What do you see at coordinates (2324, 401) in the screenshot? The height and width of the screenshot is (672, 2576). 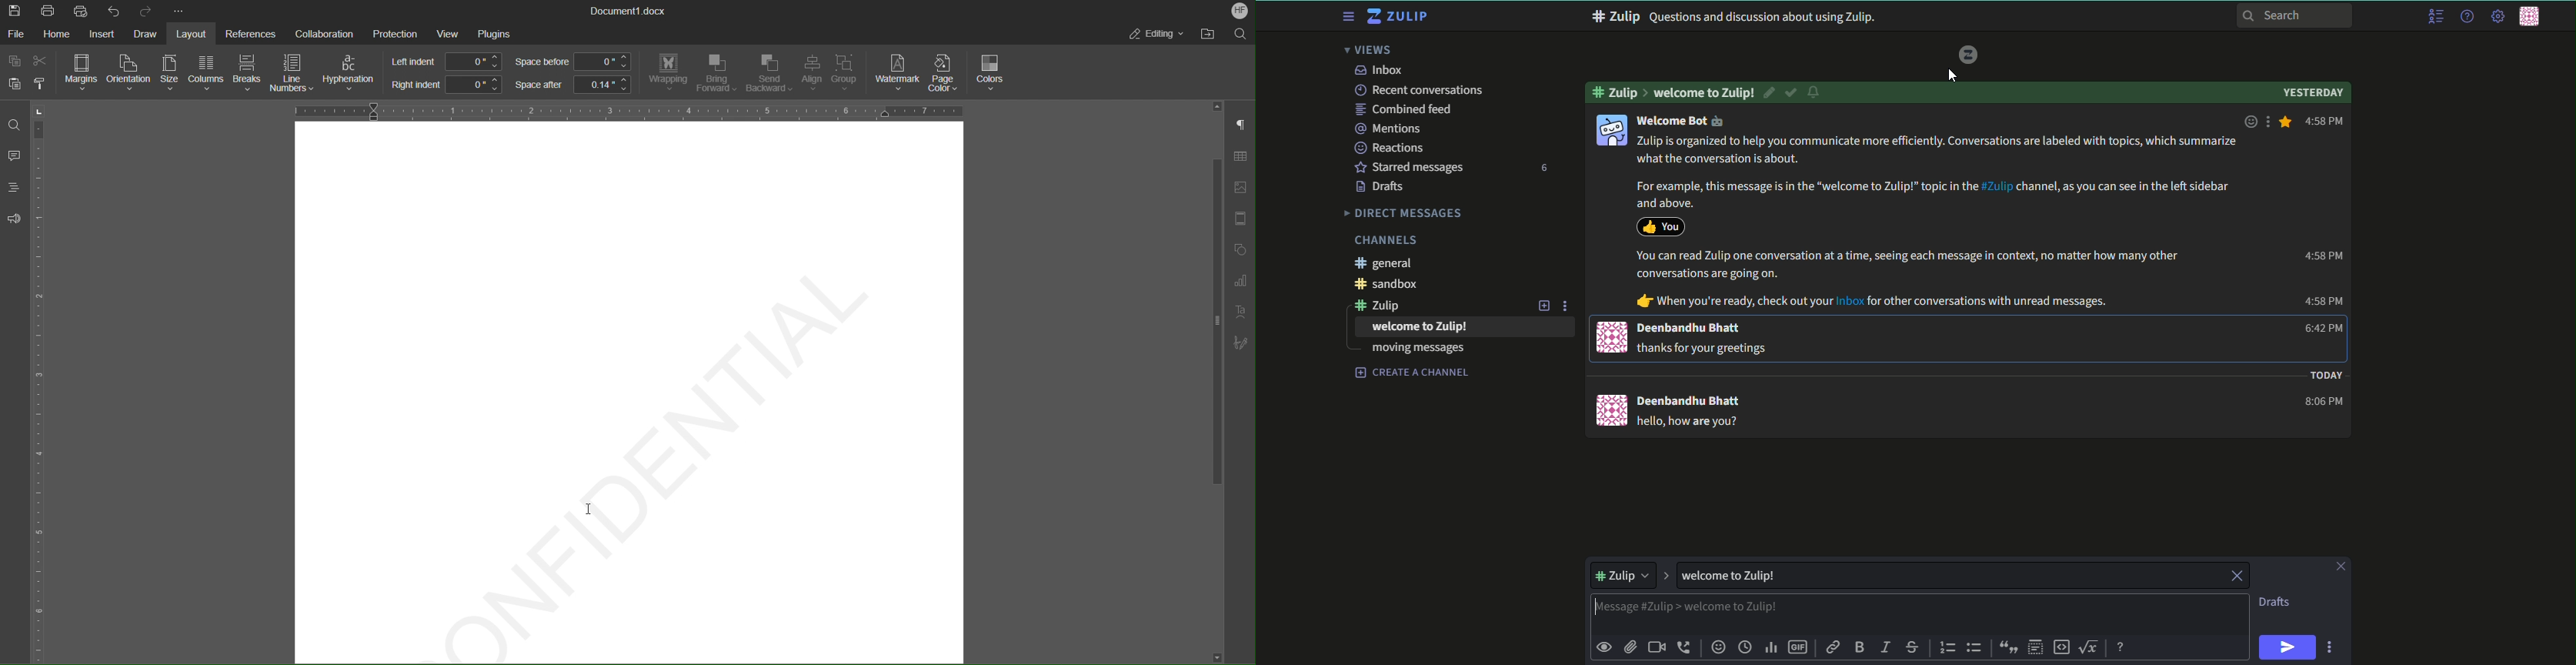 I see `8:06 PM` at bounding box center [2324, 401].